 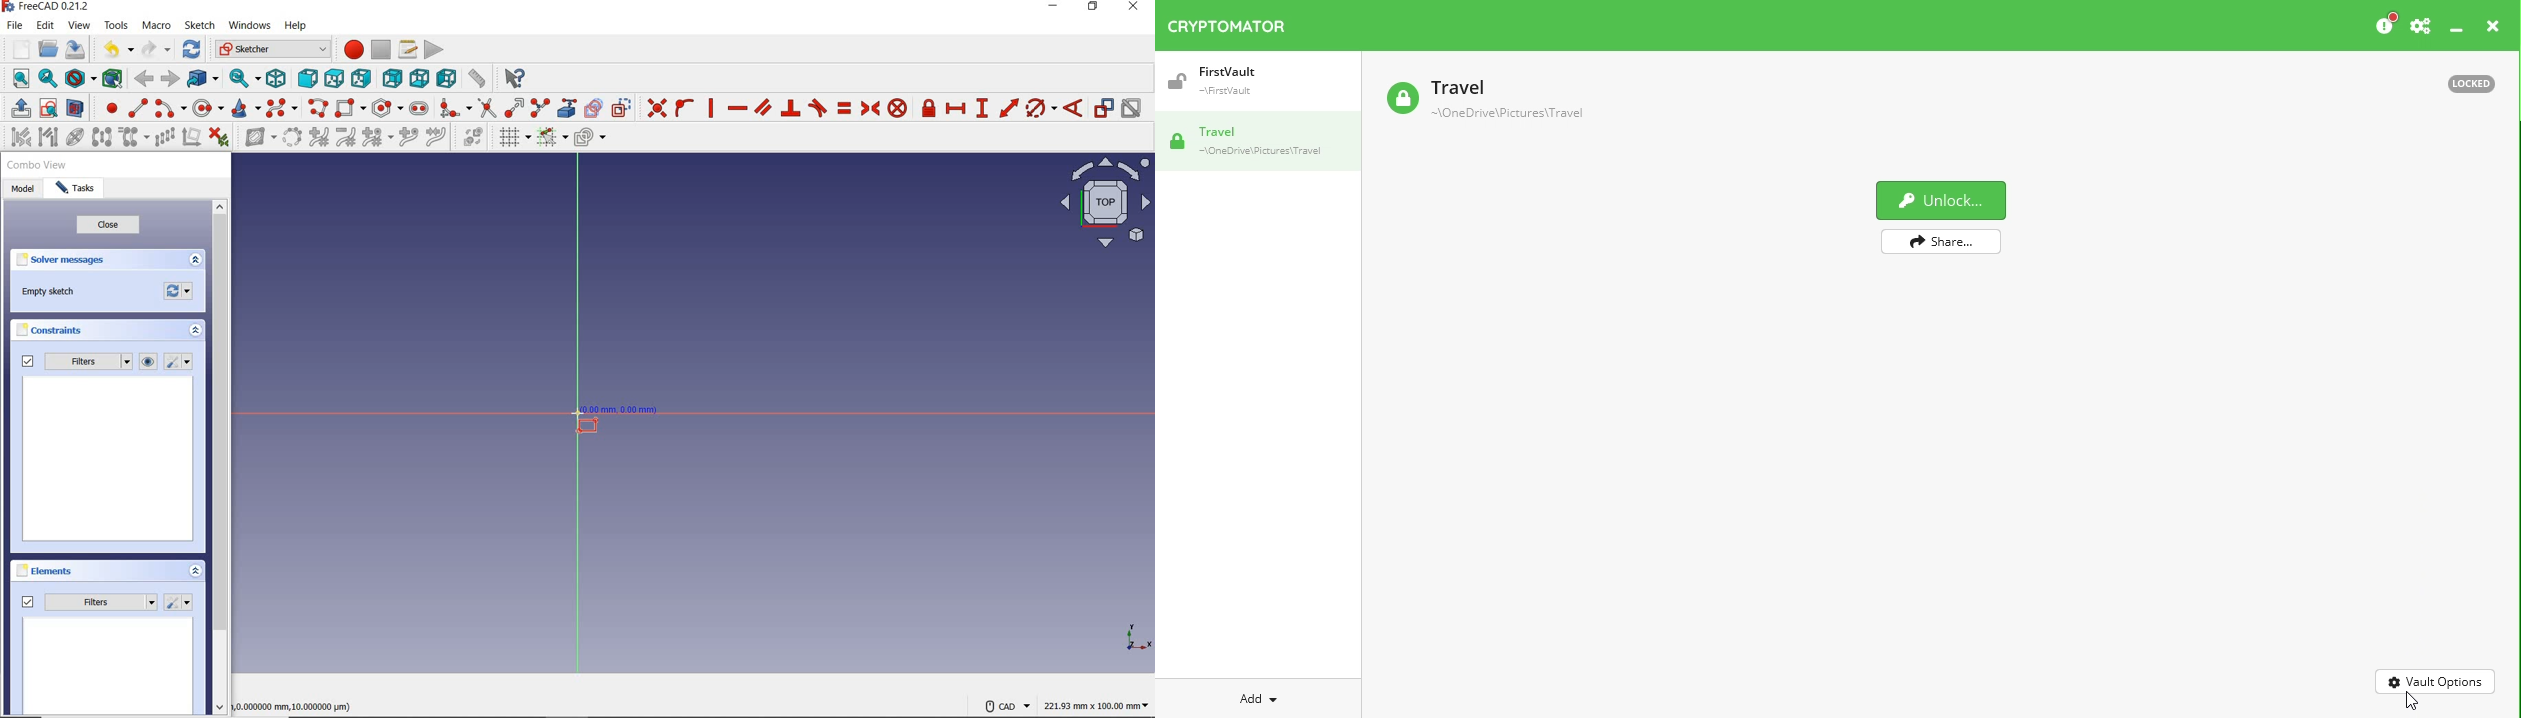 What do you see at coordinates (76, 139) in the screenshot?
I see `show/hide internal geometry` at bounding box center [76, 139].